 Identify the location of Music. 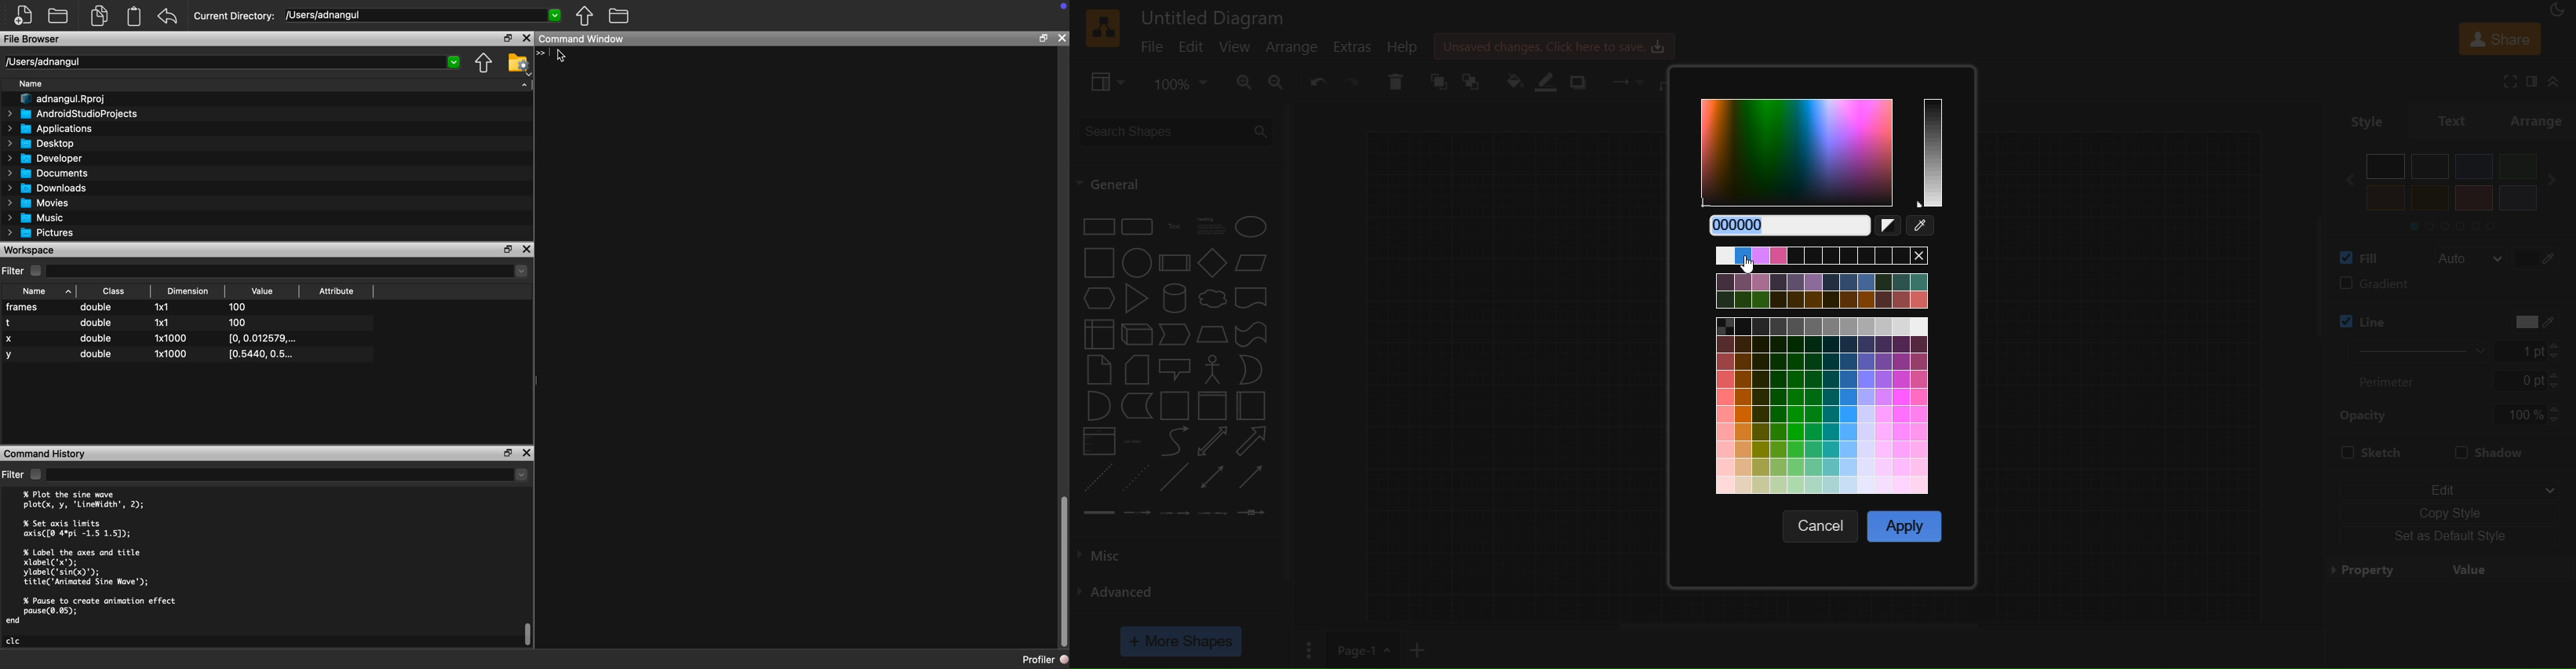
(35, 218).